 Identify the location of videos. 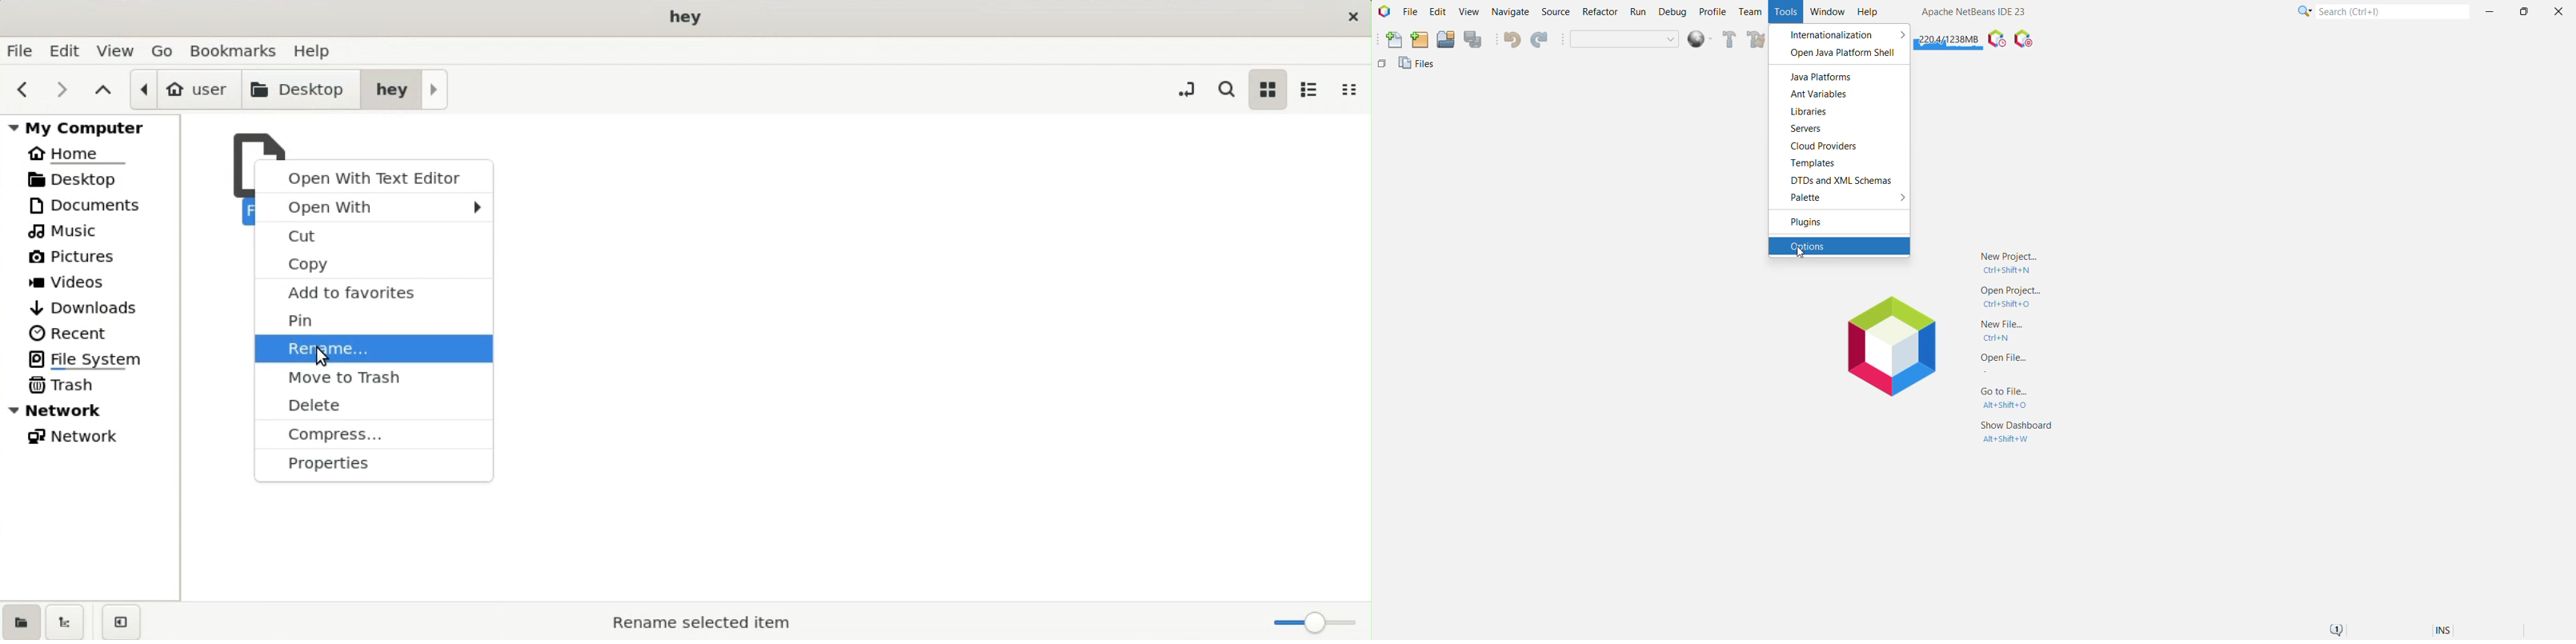
(73, 284).